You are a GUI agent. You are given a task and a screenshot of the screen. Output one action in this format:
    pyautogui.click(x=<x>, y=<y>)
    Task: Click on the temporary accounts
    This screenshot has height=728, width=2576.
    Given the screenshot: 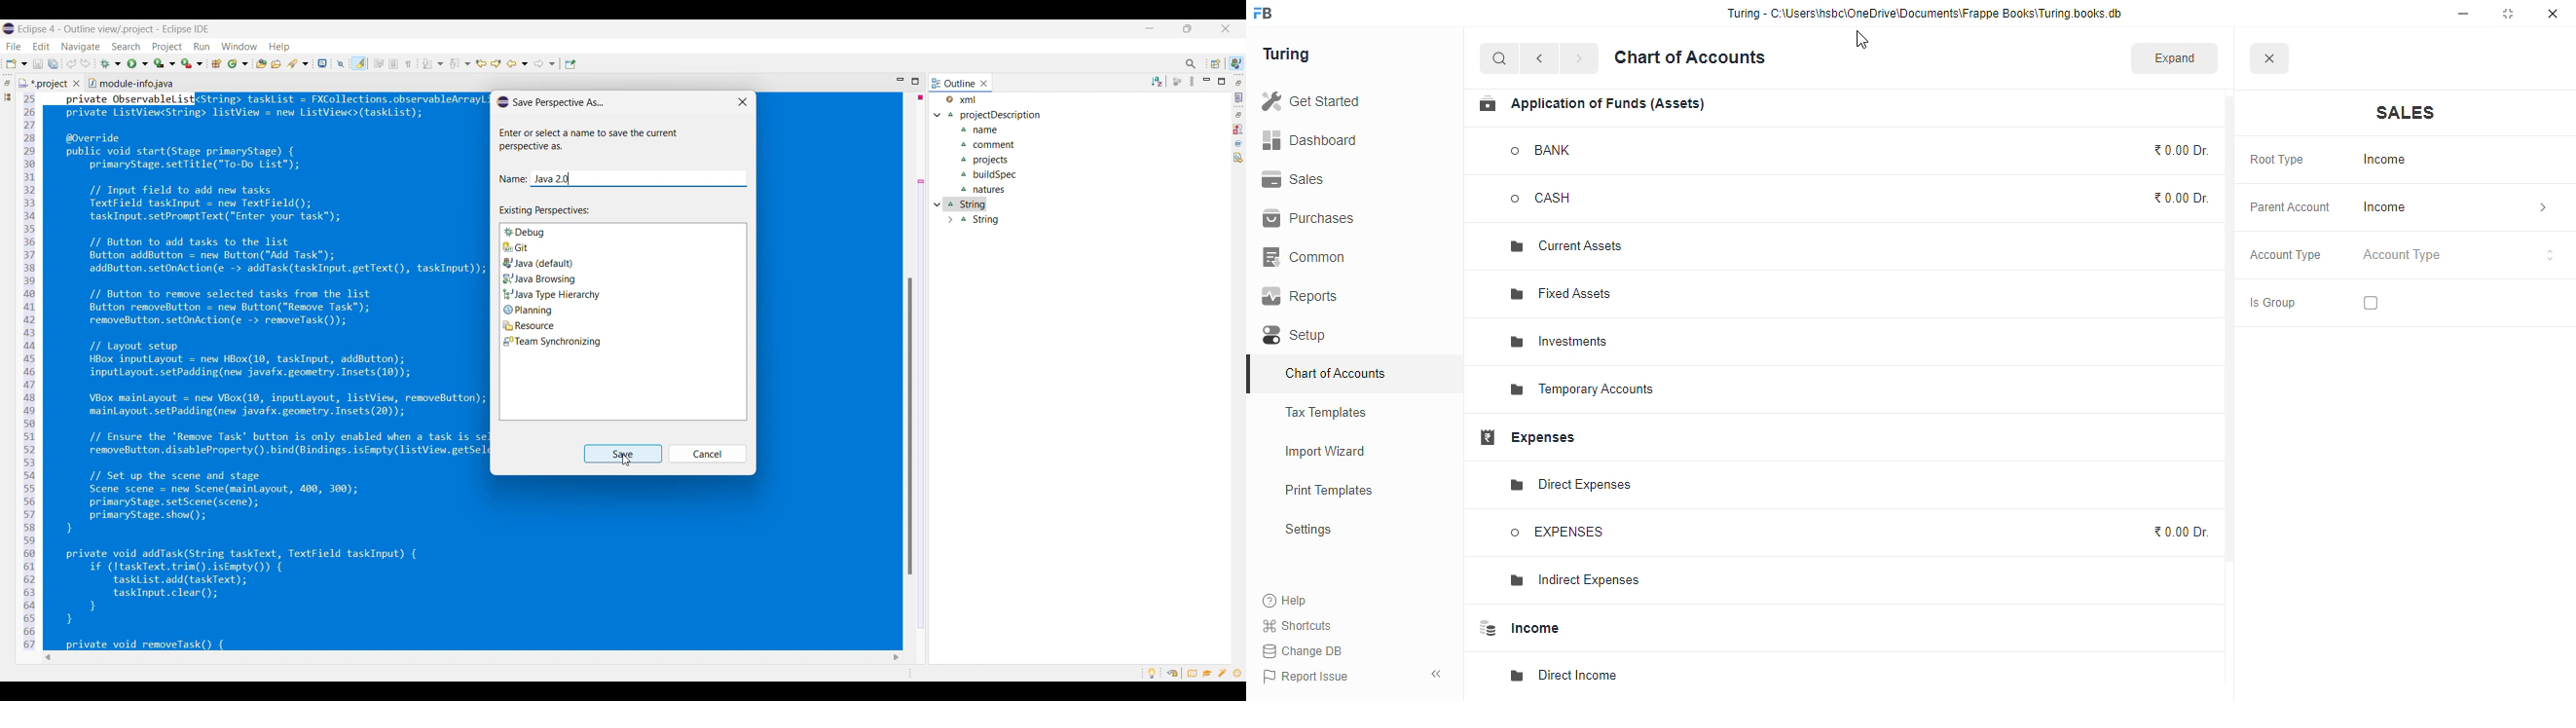 What is the action you would take?
    pyautogui.click(x=1582, y=390)
    